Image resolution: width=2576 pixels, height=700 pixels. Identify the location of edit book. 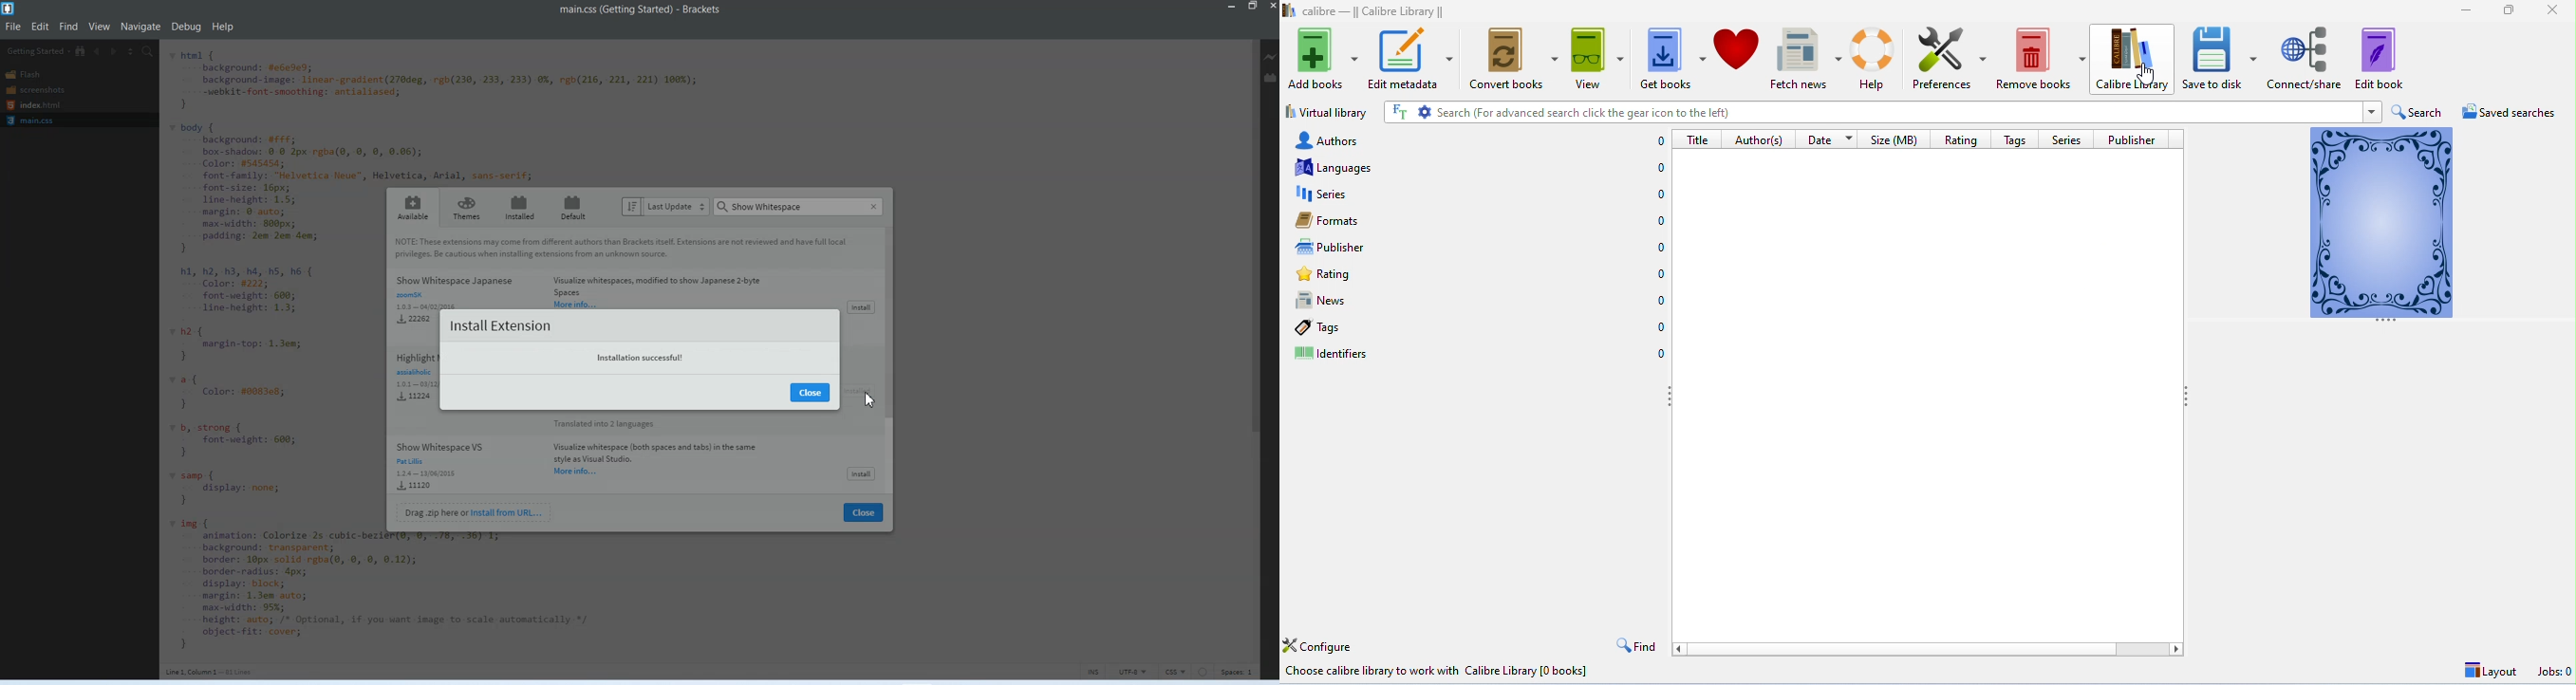
(2380, 58).